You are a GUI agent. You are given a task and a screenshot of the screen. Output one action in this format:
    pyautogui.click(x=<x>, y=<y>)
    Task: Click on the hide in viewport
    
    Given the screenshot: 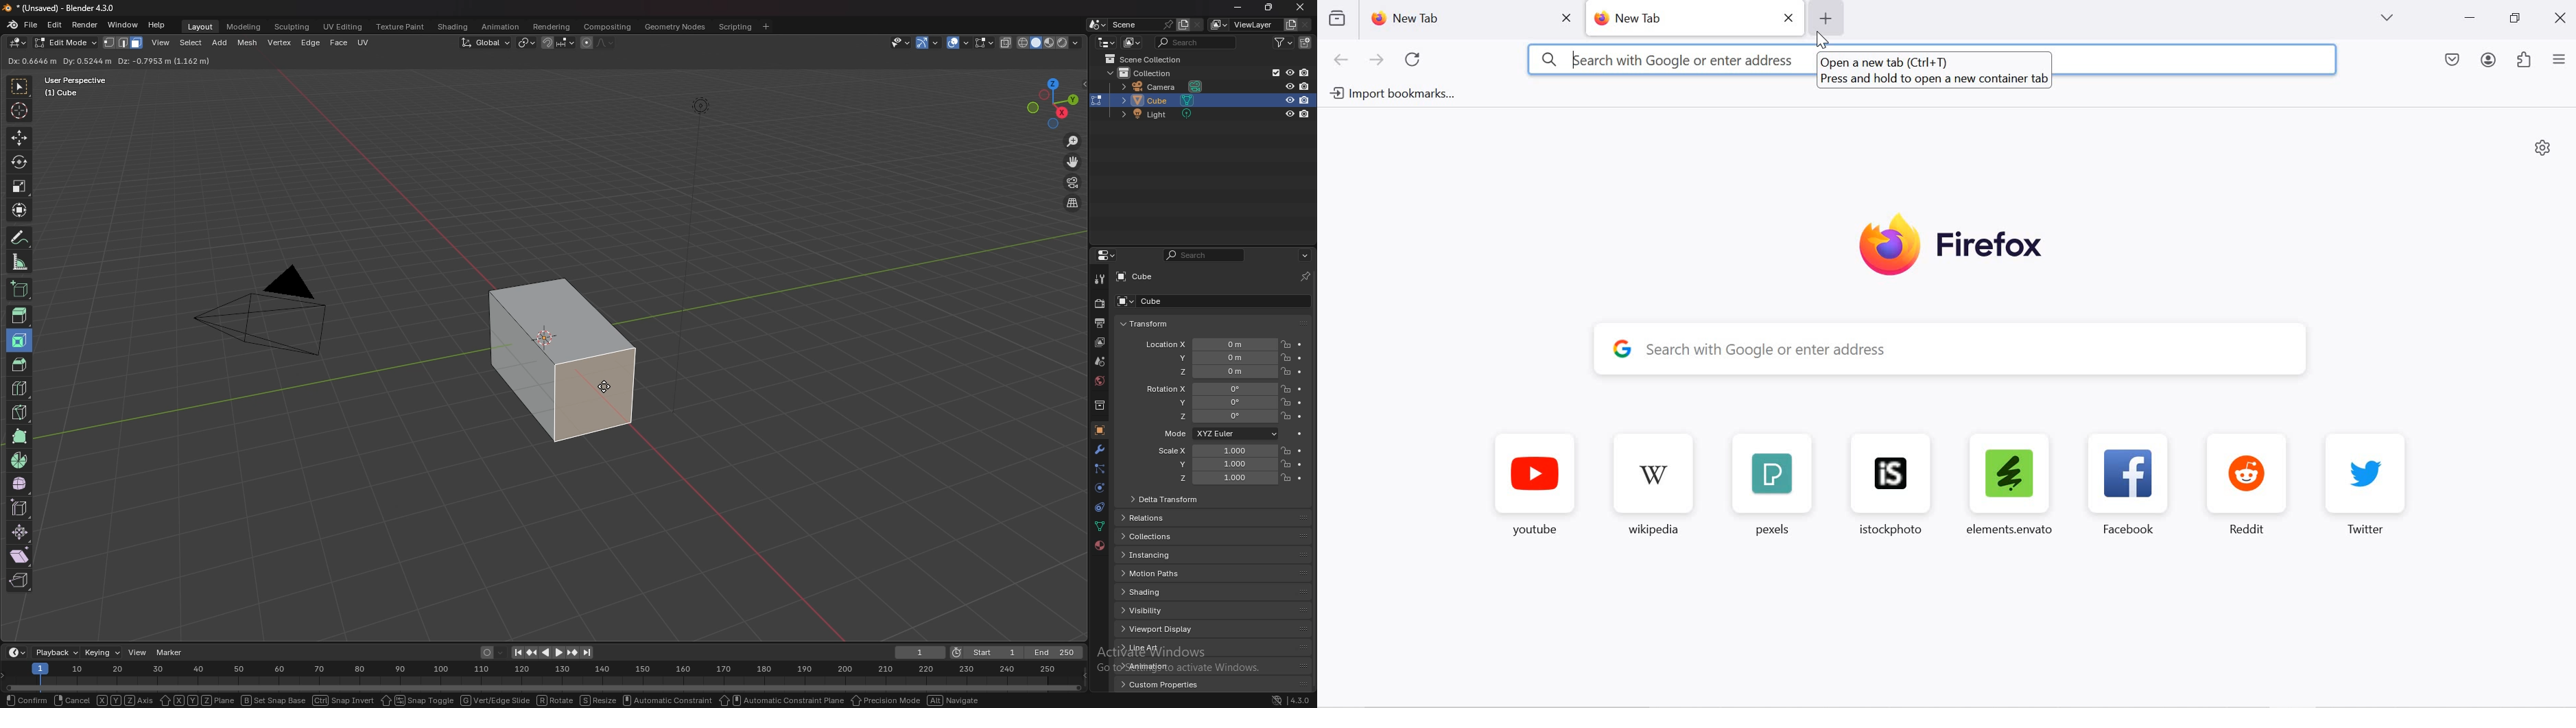 What is the action you would take?
    pyautogui.click(x=1289, y=72)
    